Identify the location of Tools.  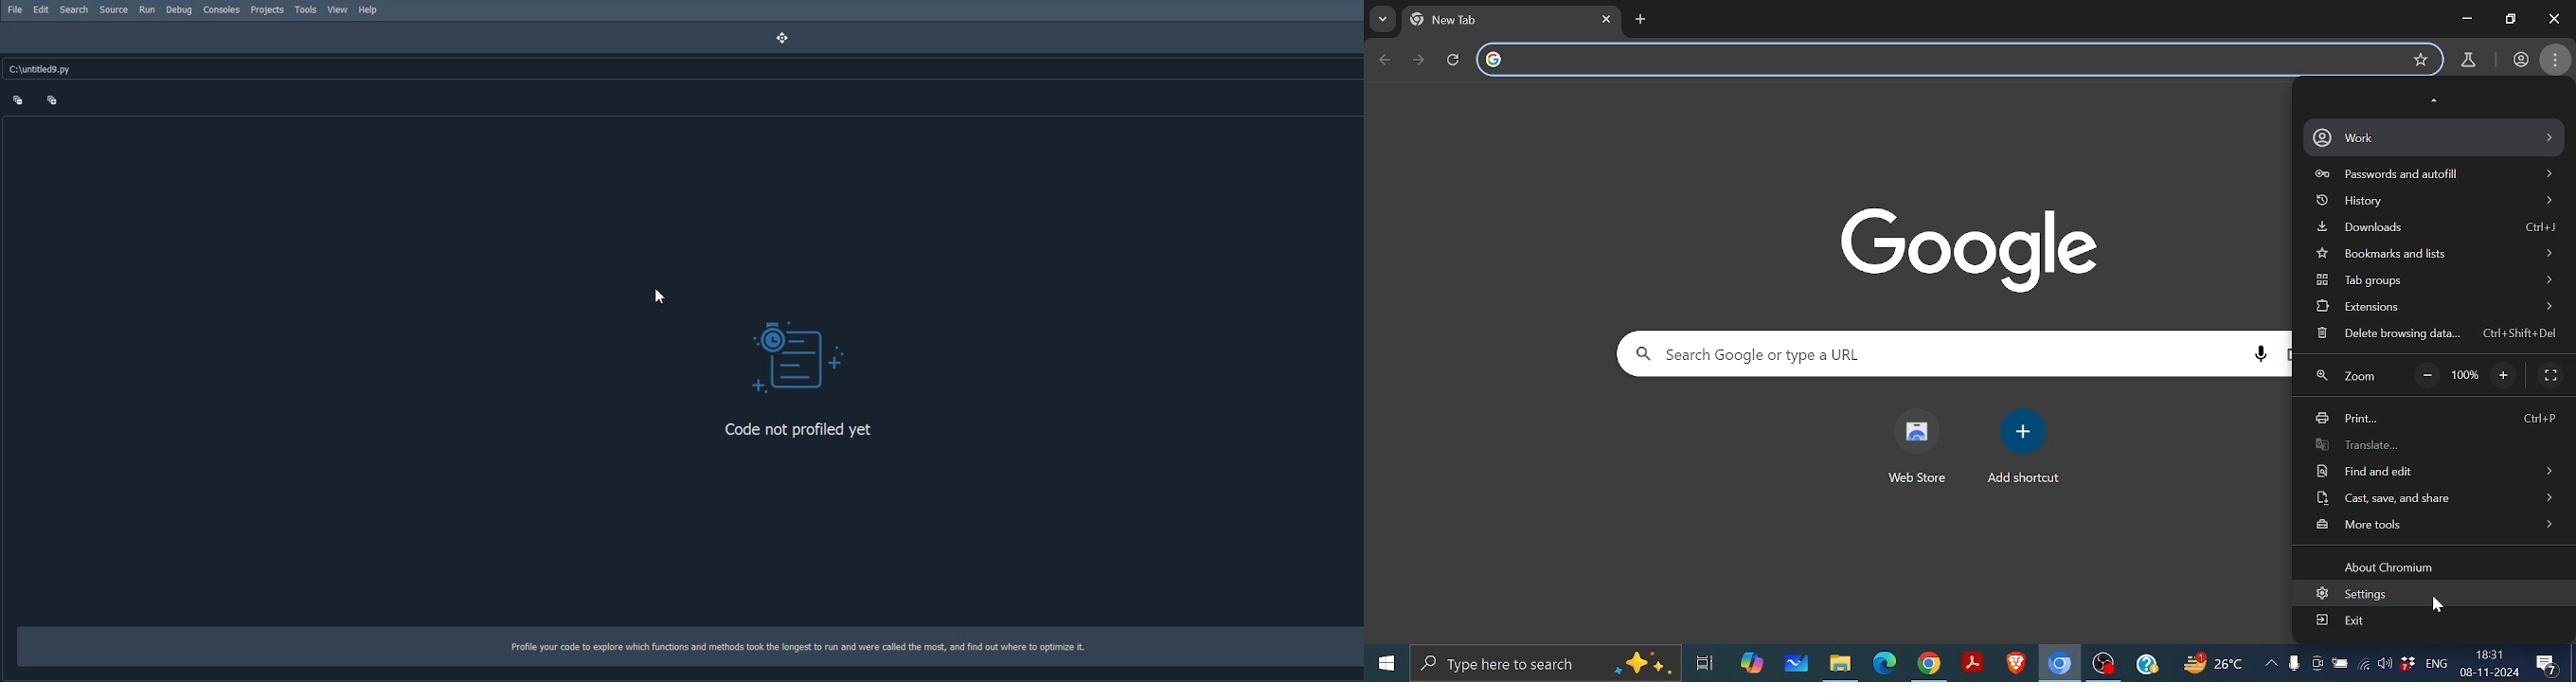
(306, 9).